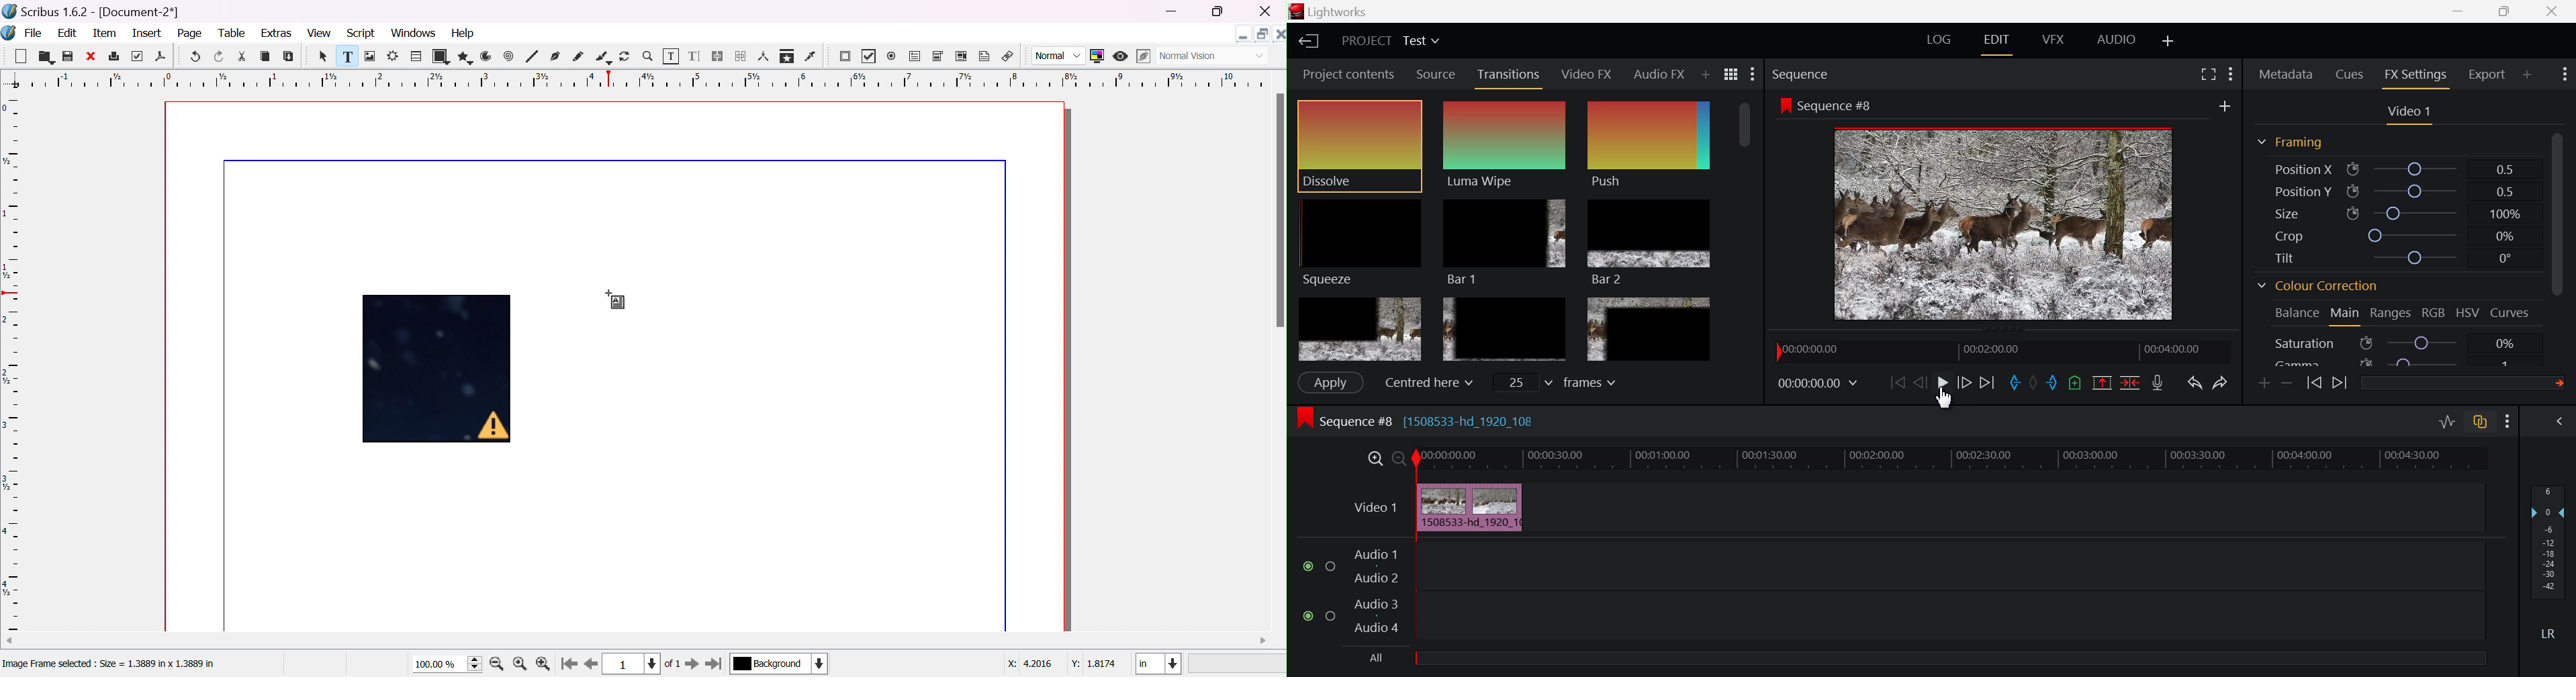  What do you see at coordinates (1279, 32) in the screenshot?
I see `close` at bounding box center [1279, 32].